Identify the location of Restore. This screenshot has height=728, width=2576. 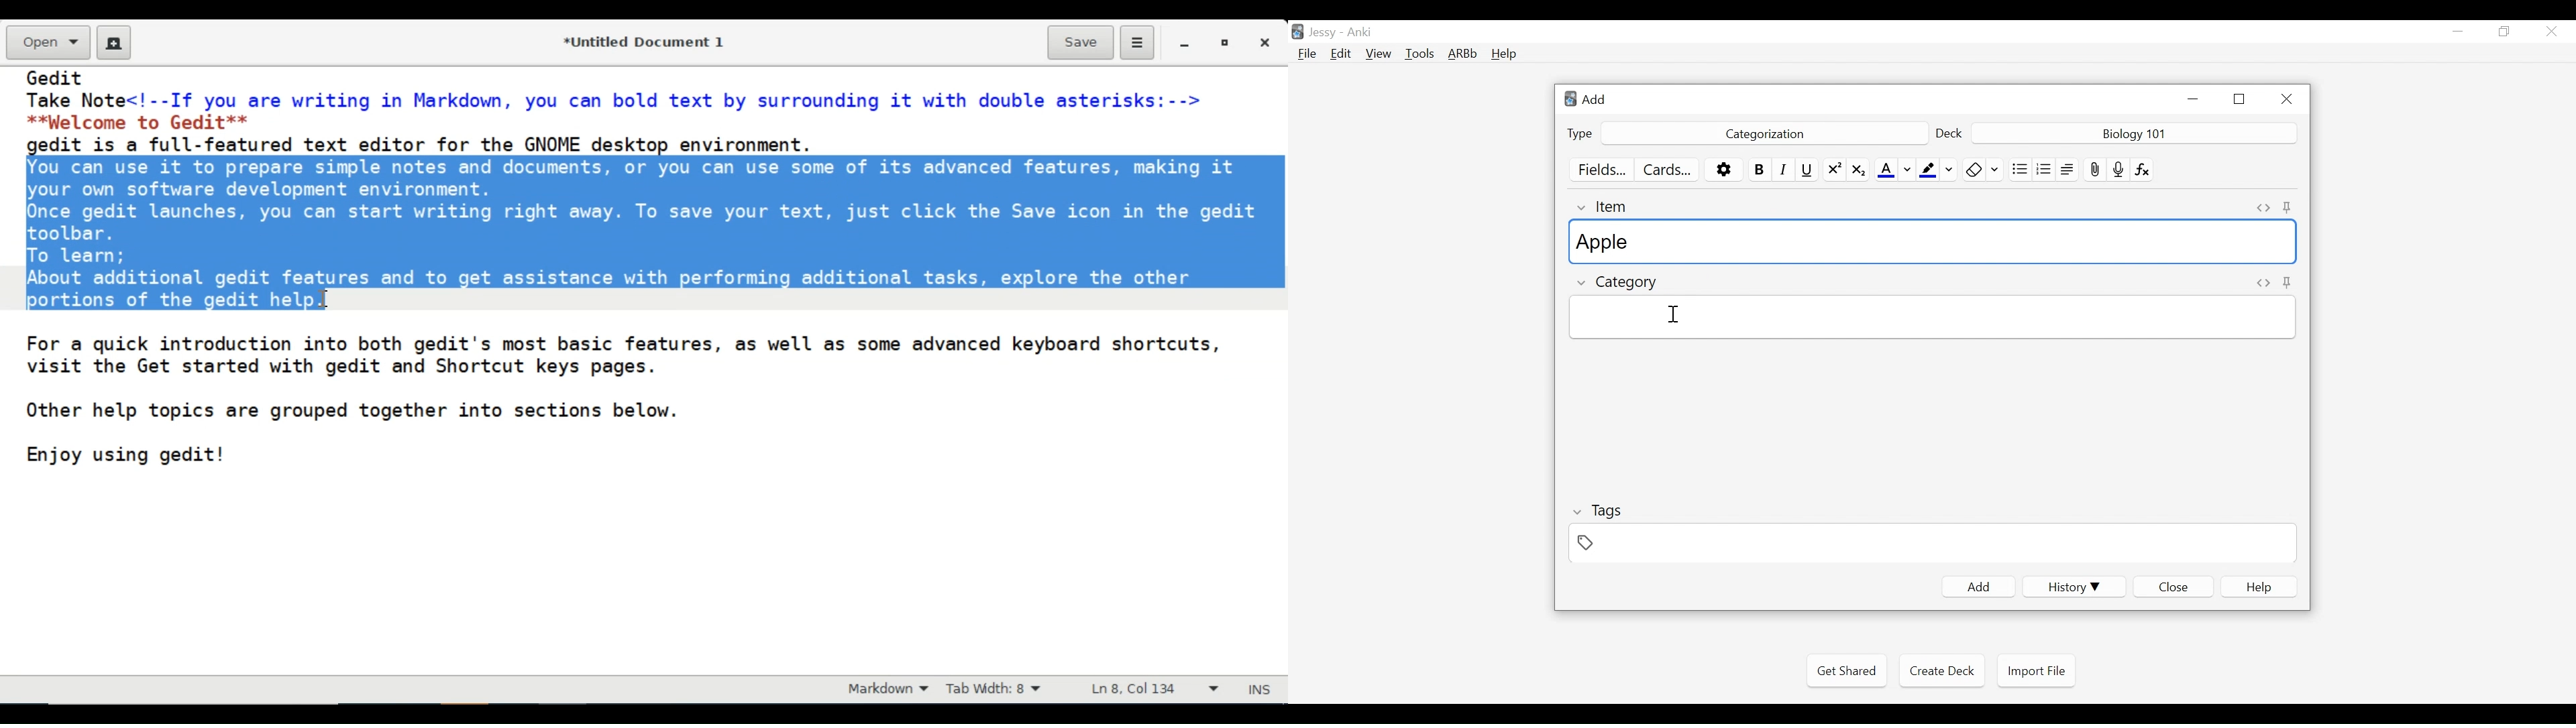
(2505, 32).